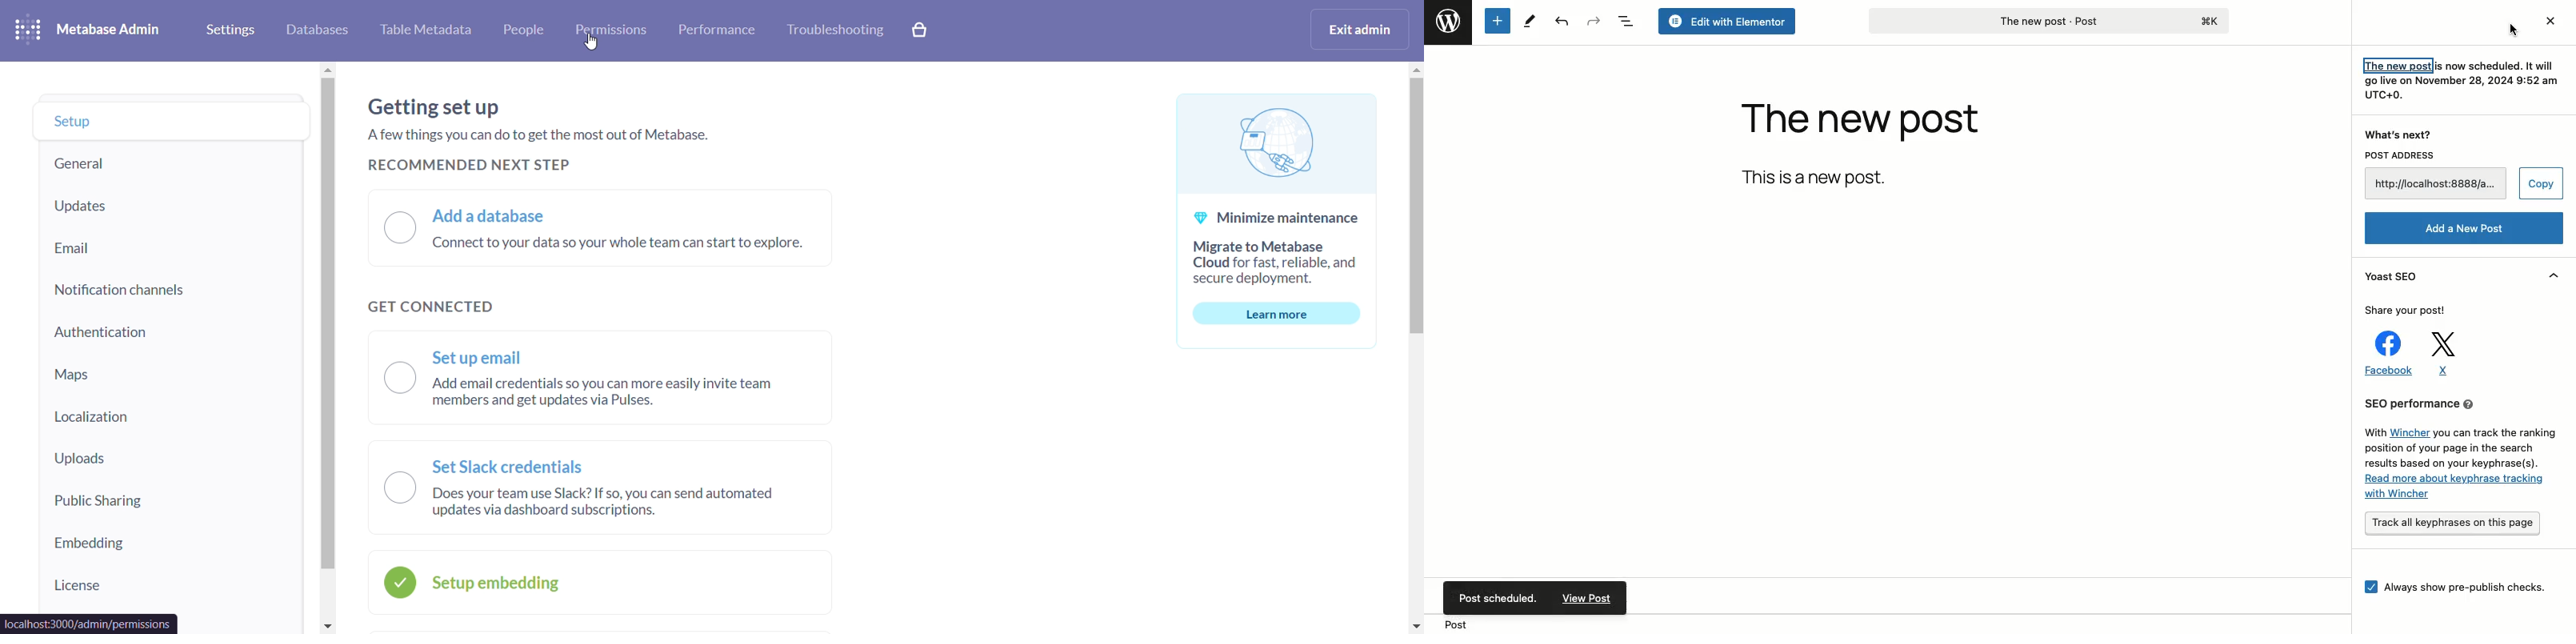 This screenshot has height=644, width=2576. What do you see at coordinates (1818, 177) in the screenshot?
I see `This is a new post.` at bounding box center [1818, 177].